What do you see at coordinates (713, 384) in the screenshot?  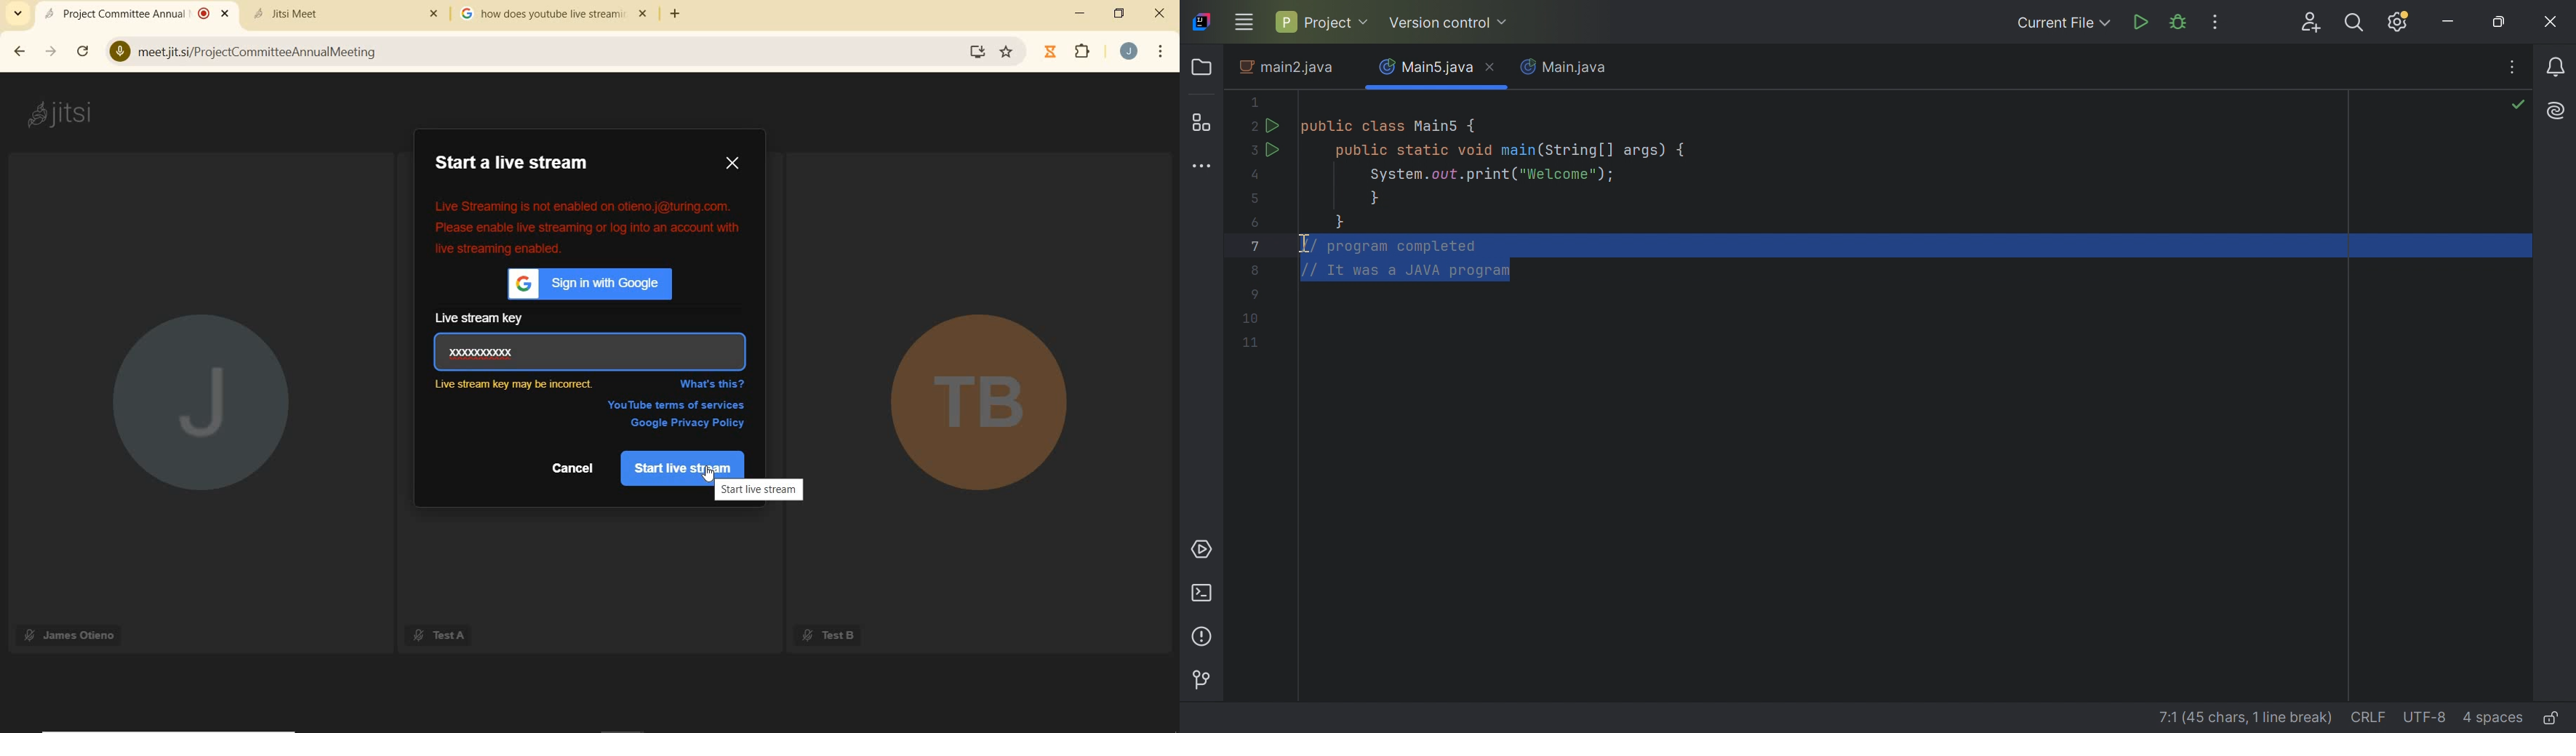 I see `WHAT'S THIS?` at bounding box center [713, 384].